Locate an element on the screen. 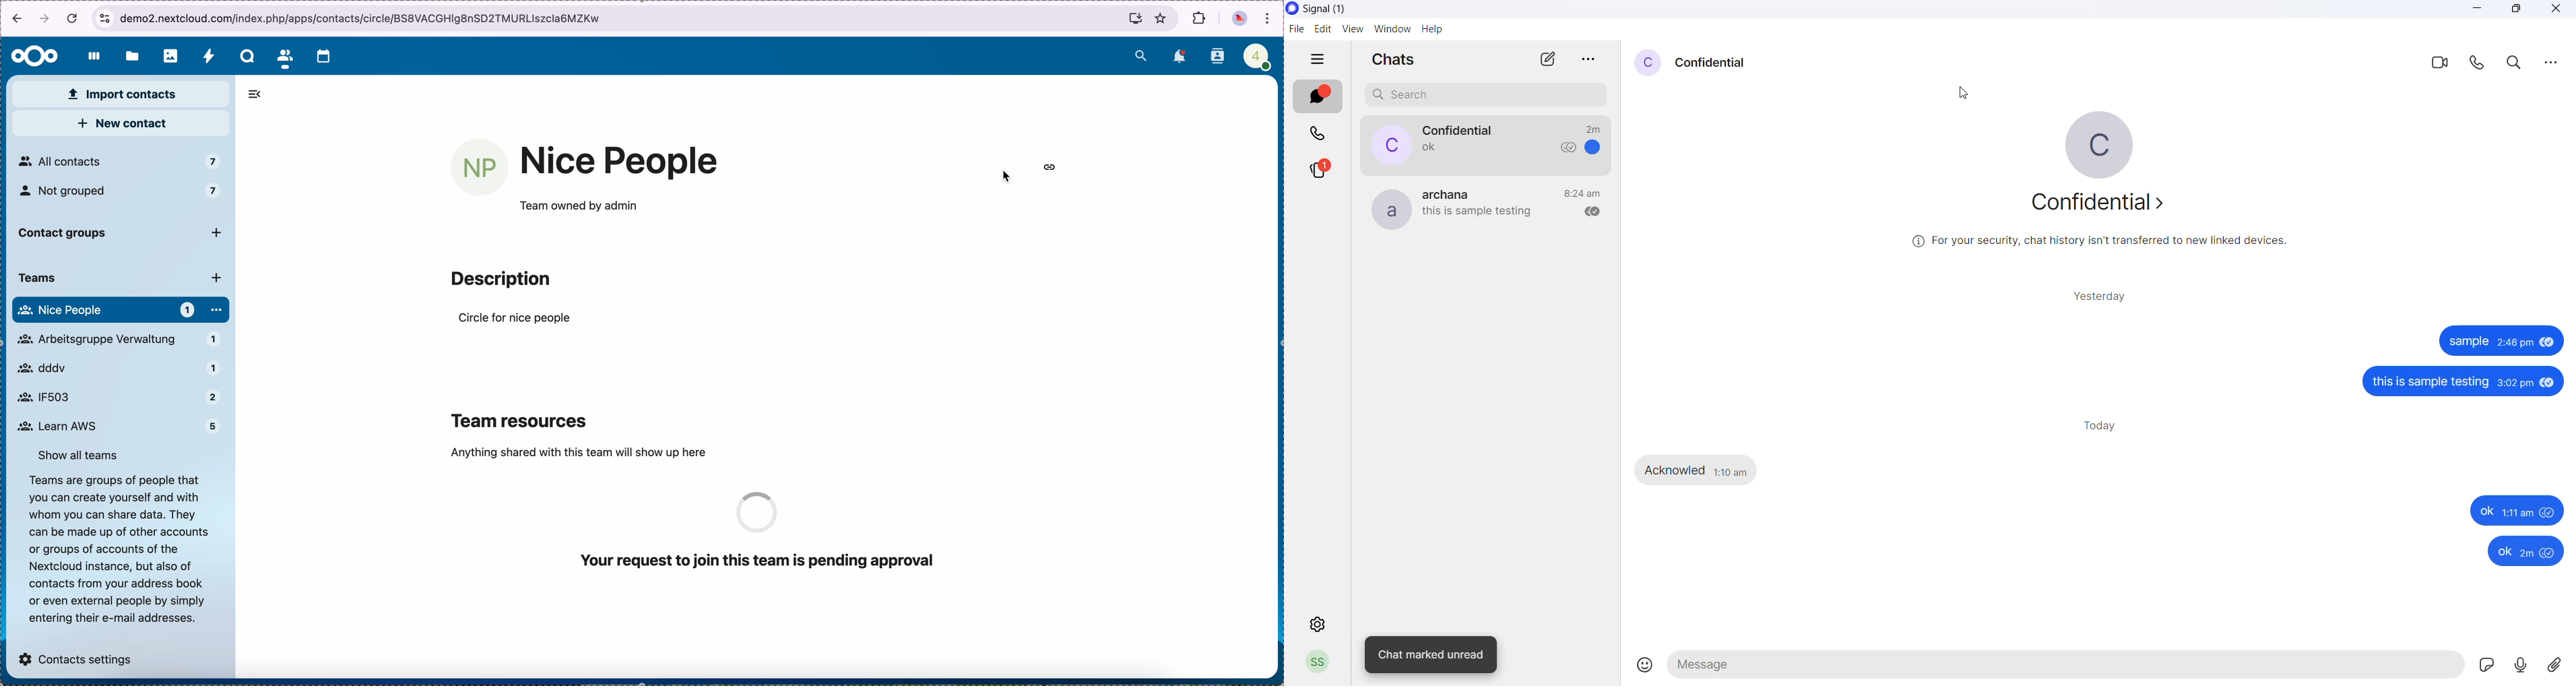 This screenshot has width=2576, height=700. description is located at coordinates (115, 548).